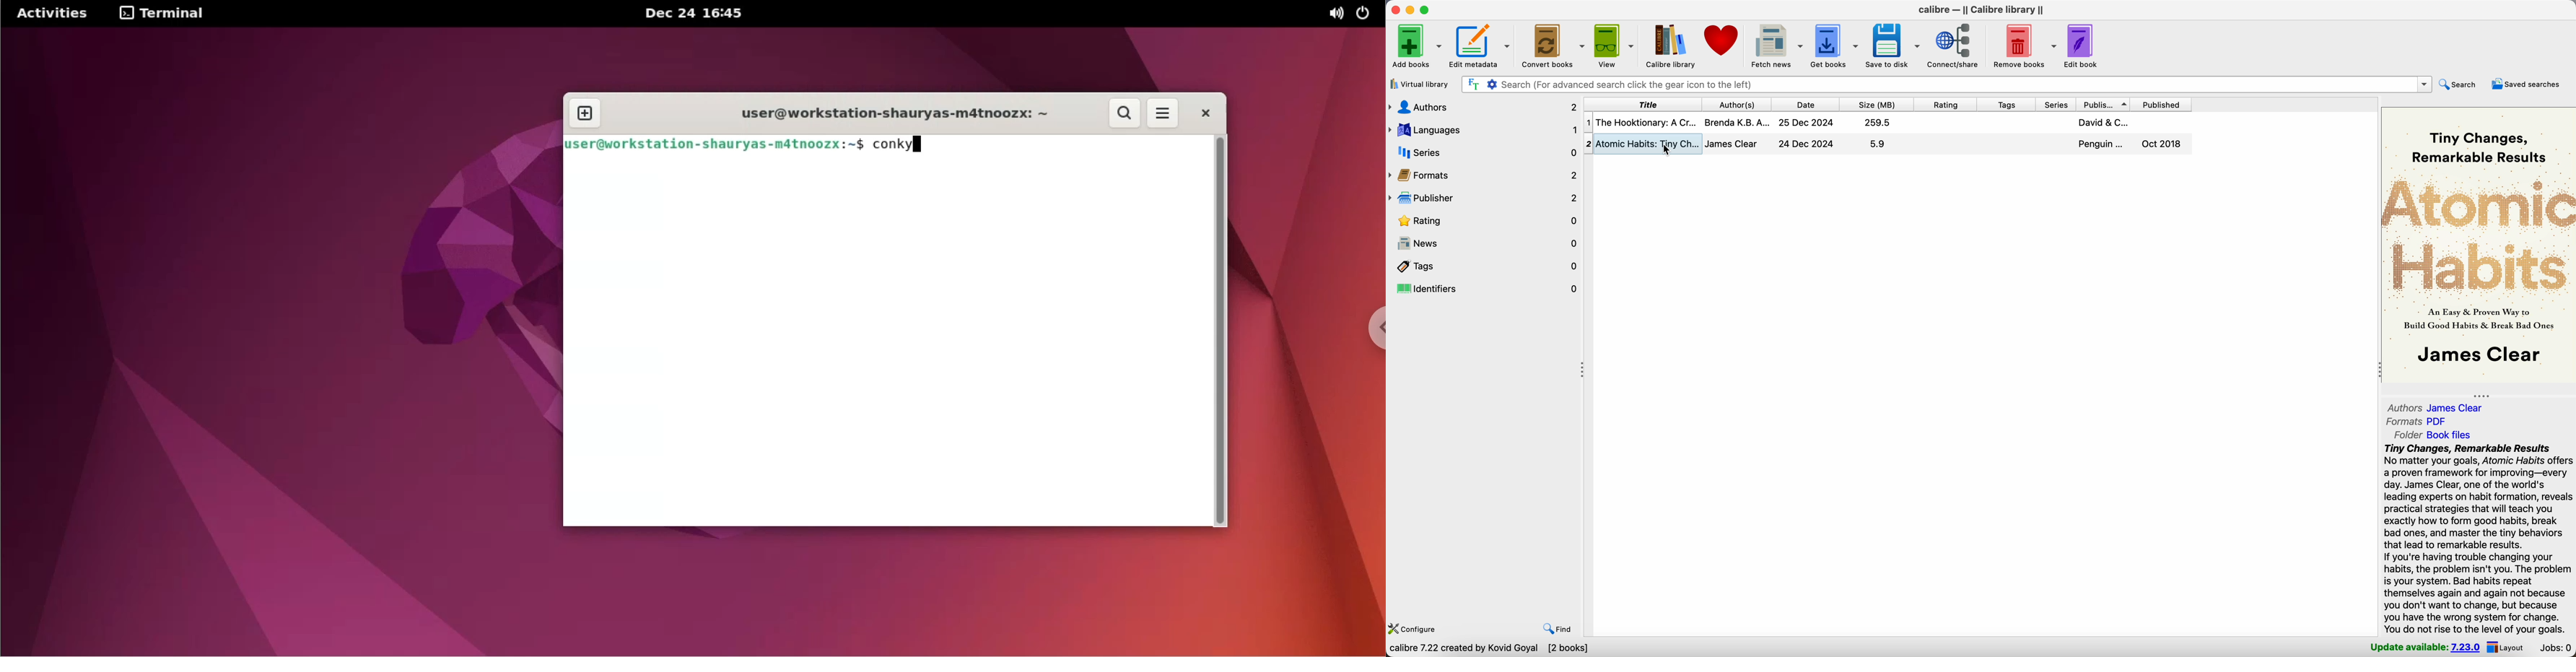 This screenshot has height=672, width=2576. I want to click on Calibre library, so click(1672, 46).